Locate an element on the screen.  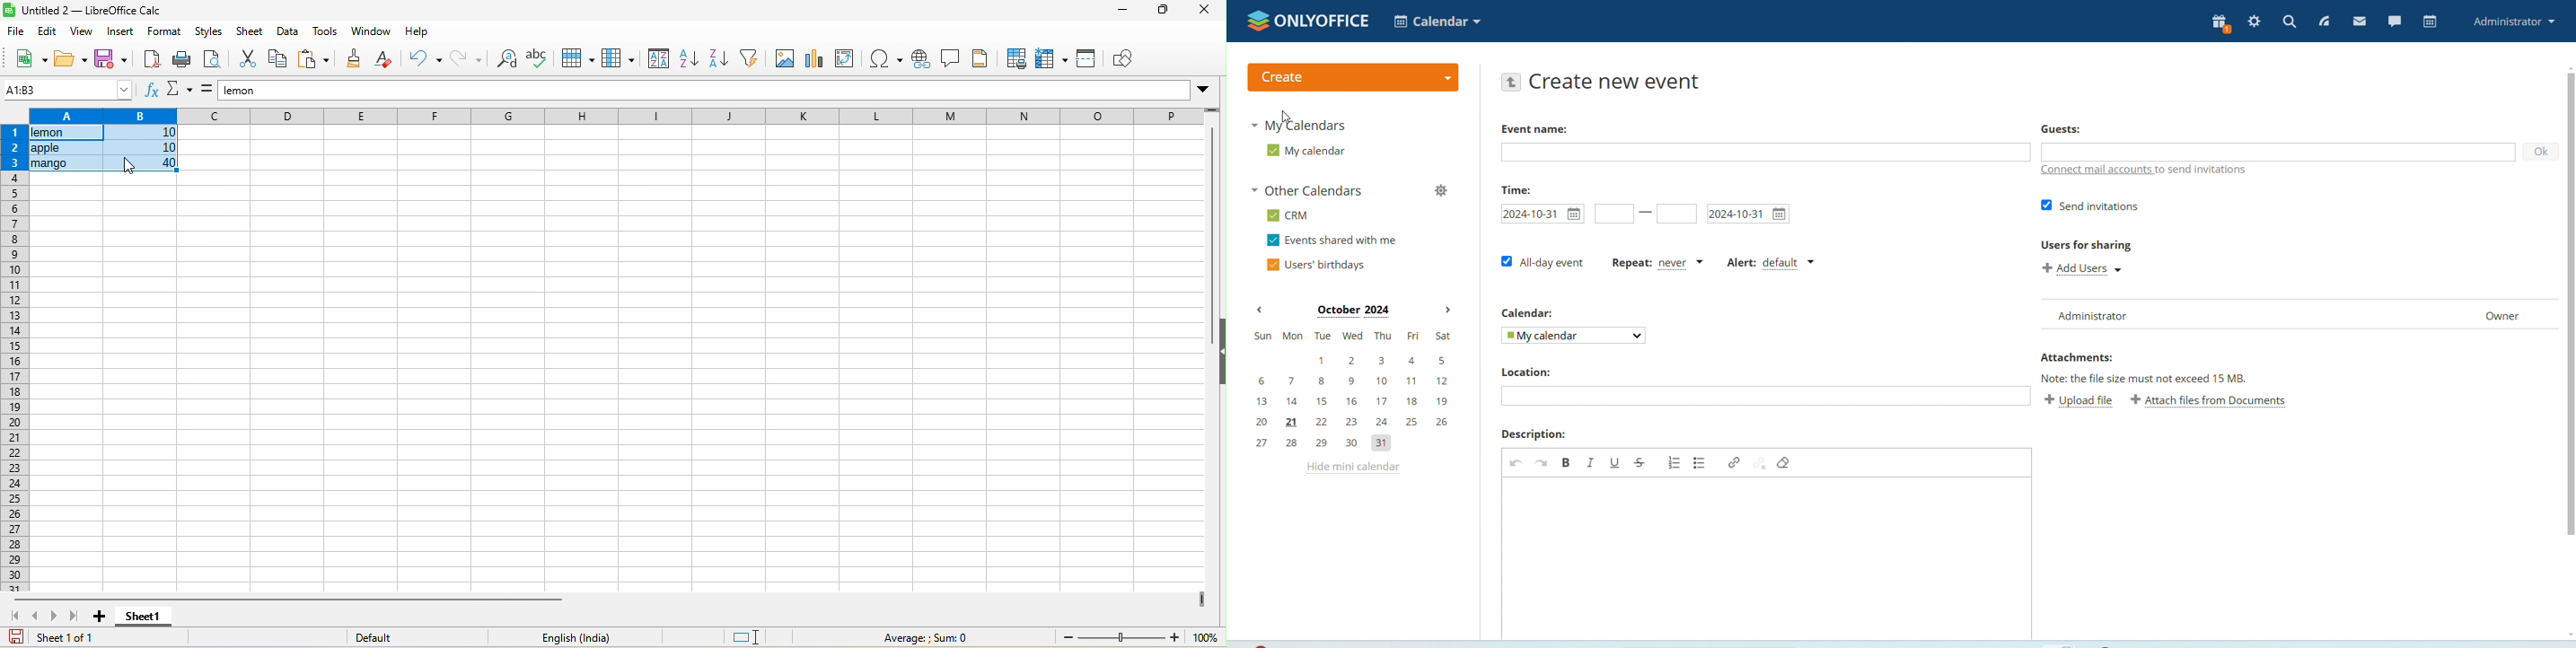
hyperlink is located at coordinates (923, 58).